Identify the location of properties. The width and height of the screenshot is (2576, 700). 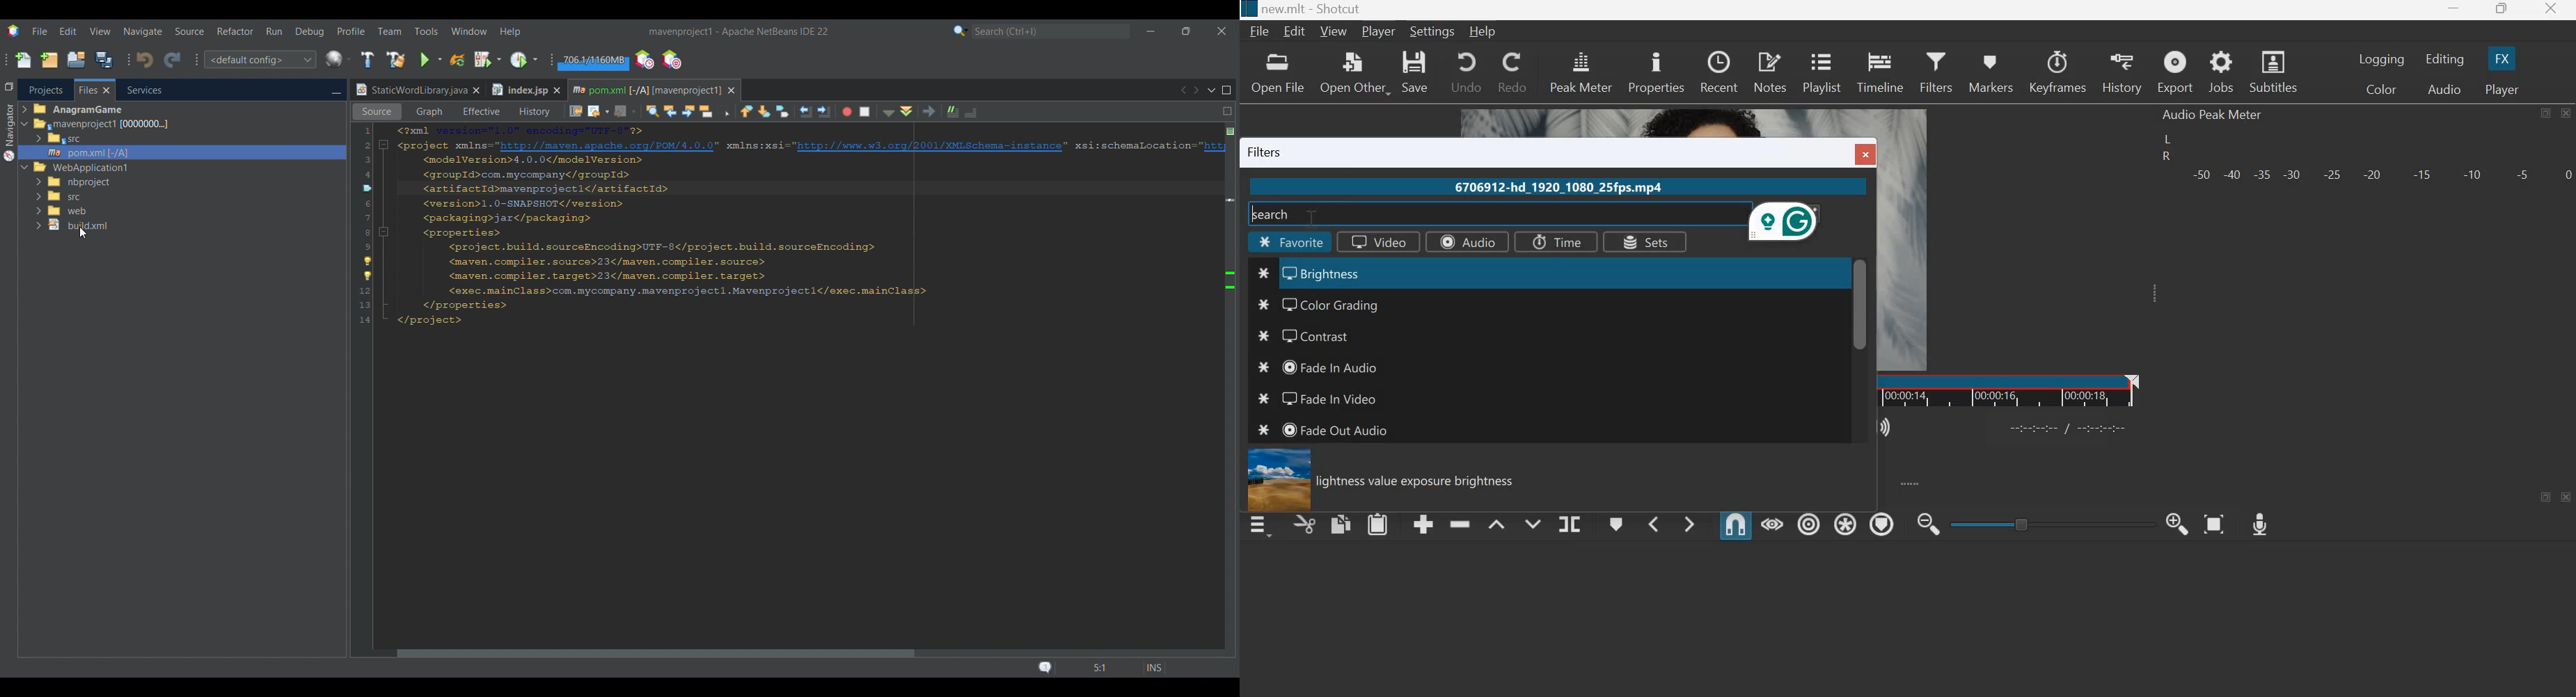
(1656, 71).